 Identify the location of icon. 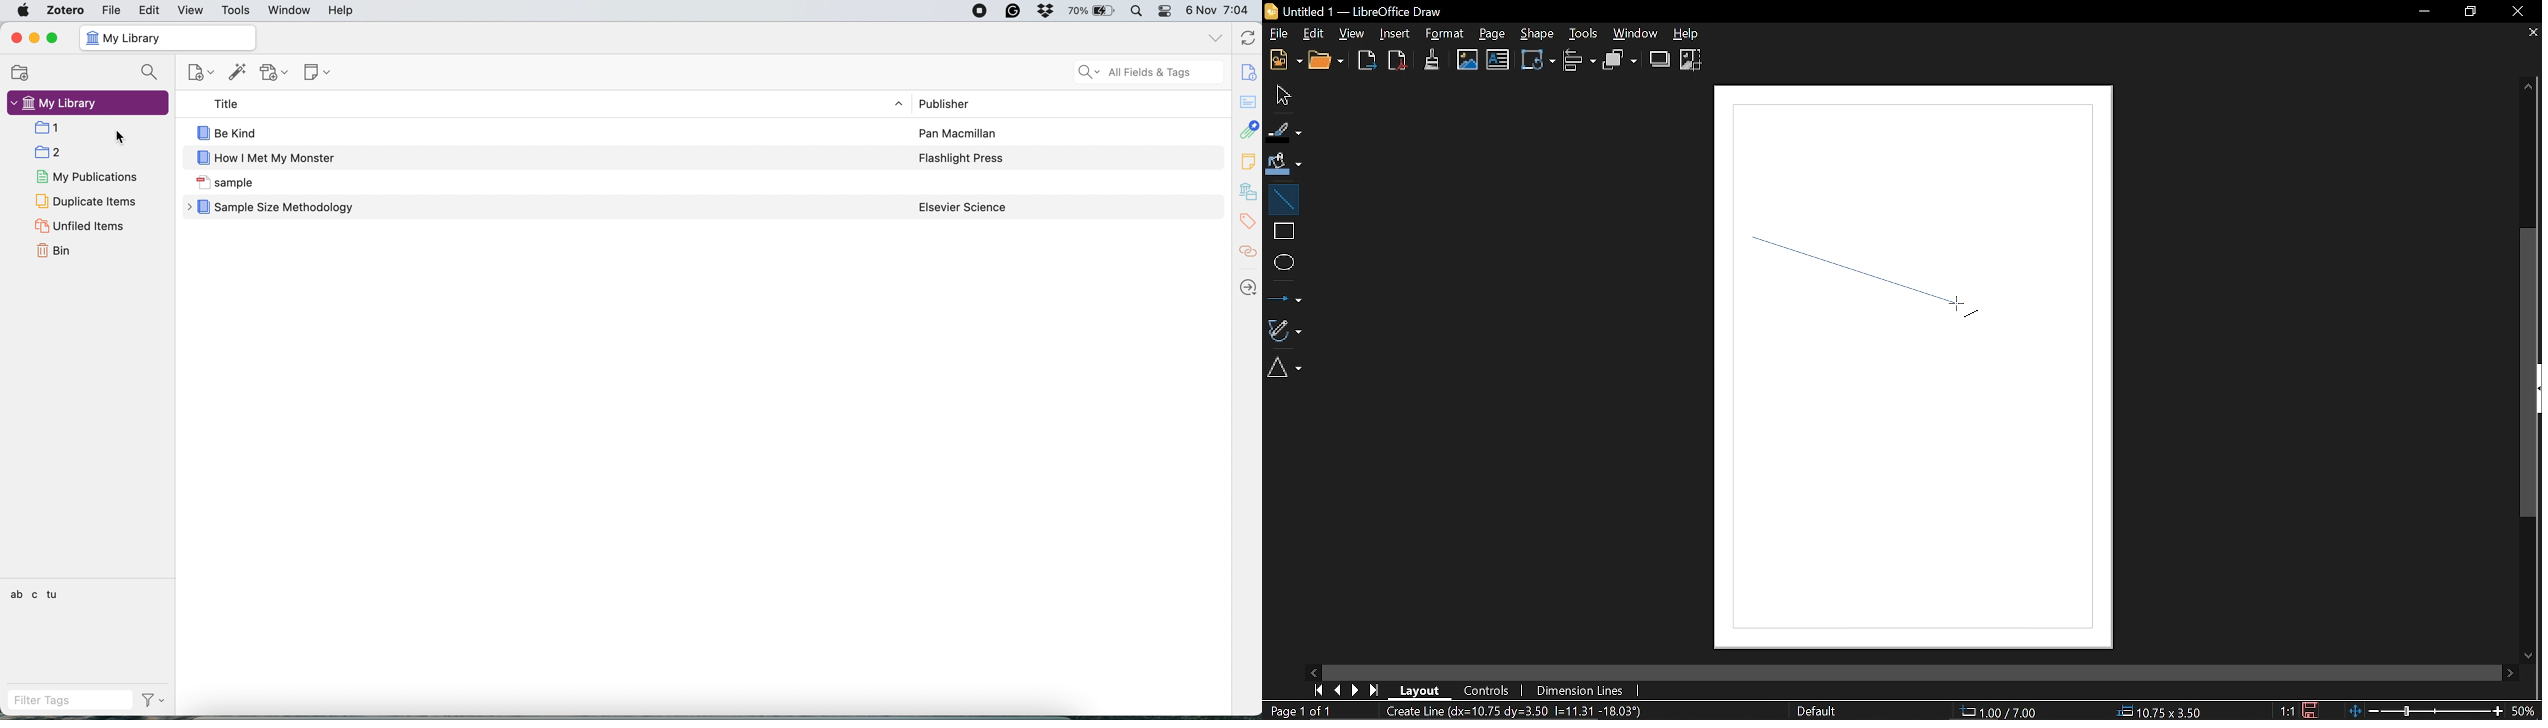
(203, 207).